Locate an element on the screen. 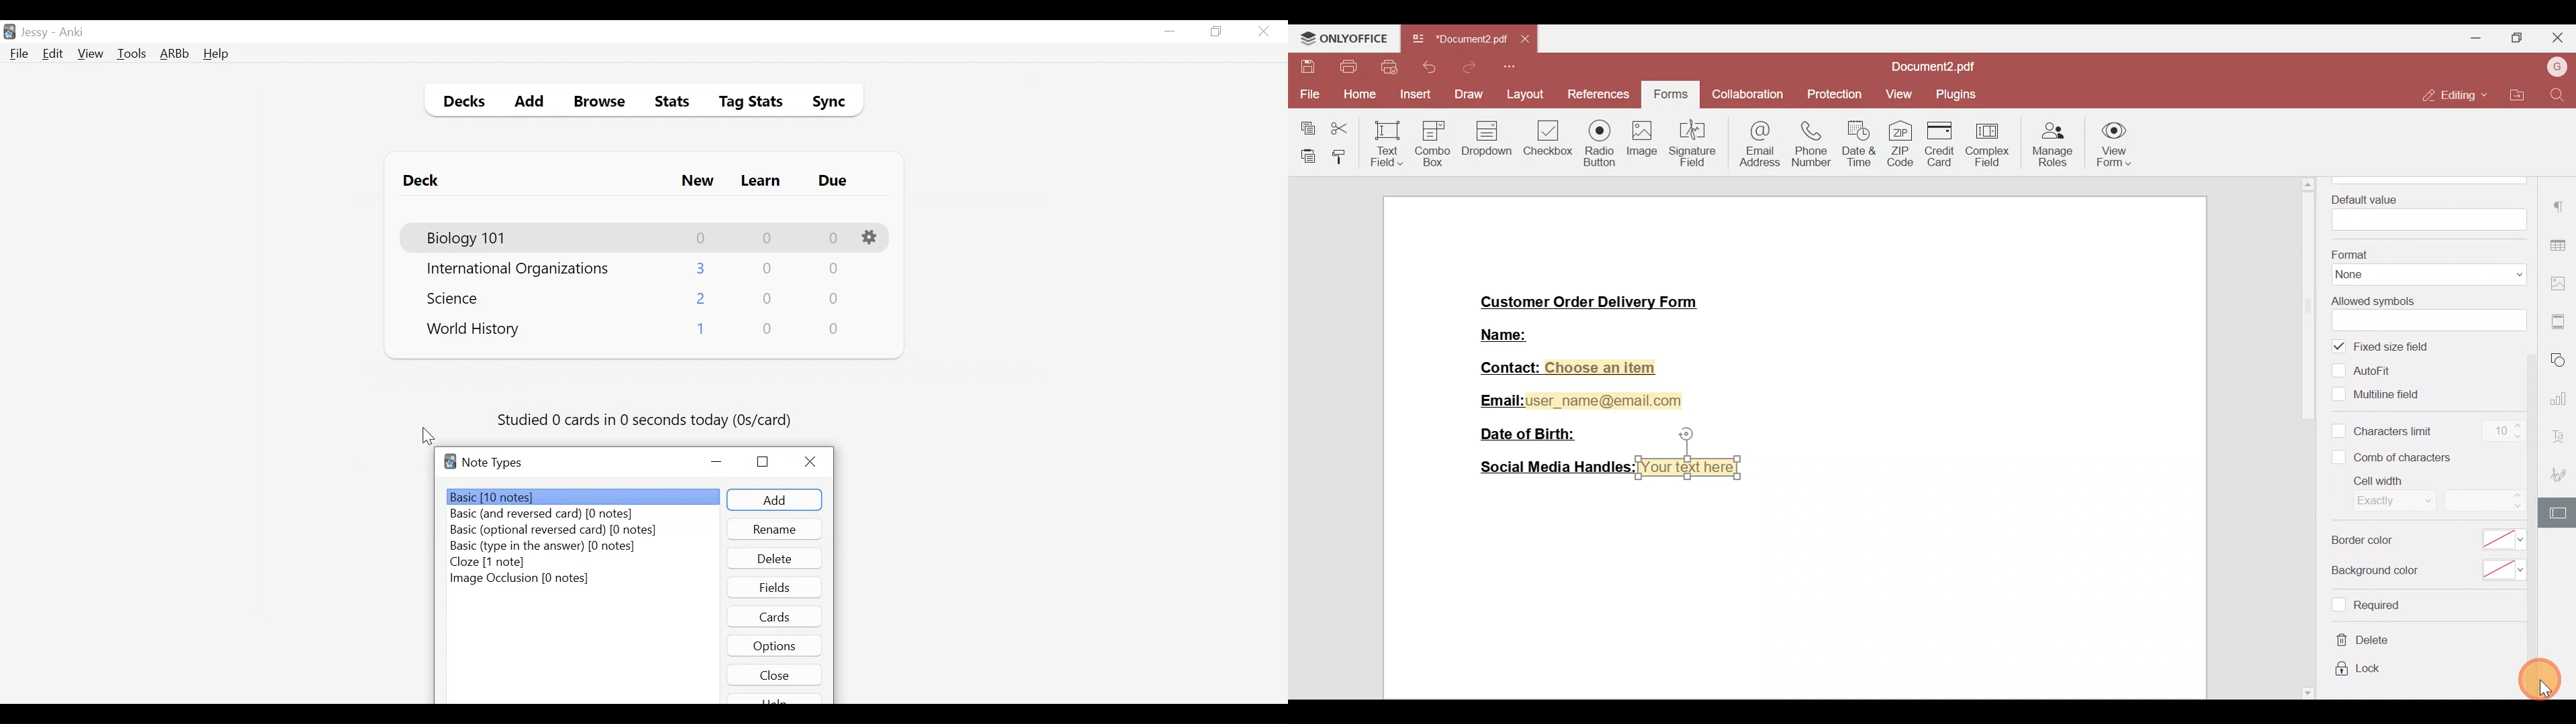 The image size is (2576, 728). Multiline field is located at coordinates (2380, 393).